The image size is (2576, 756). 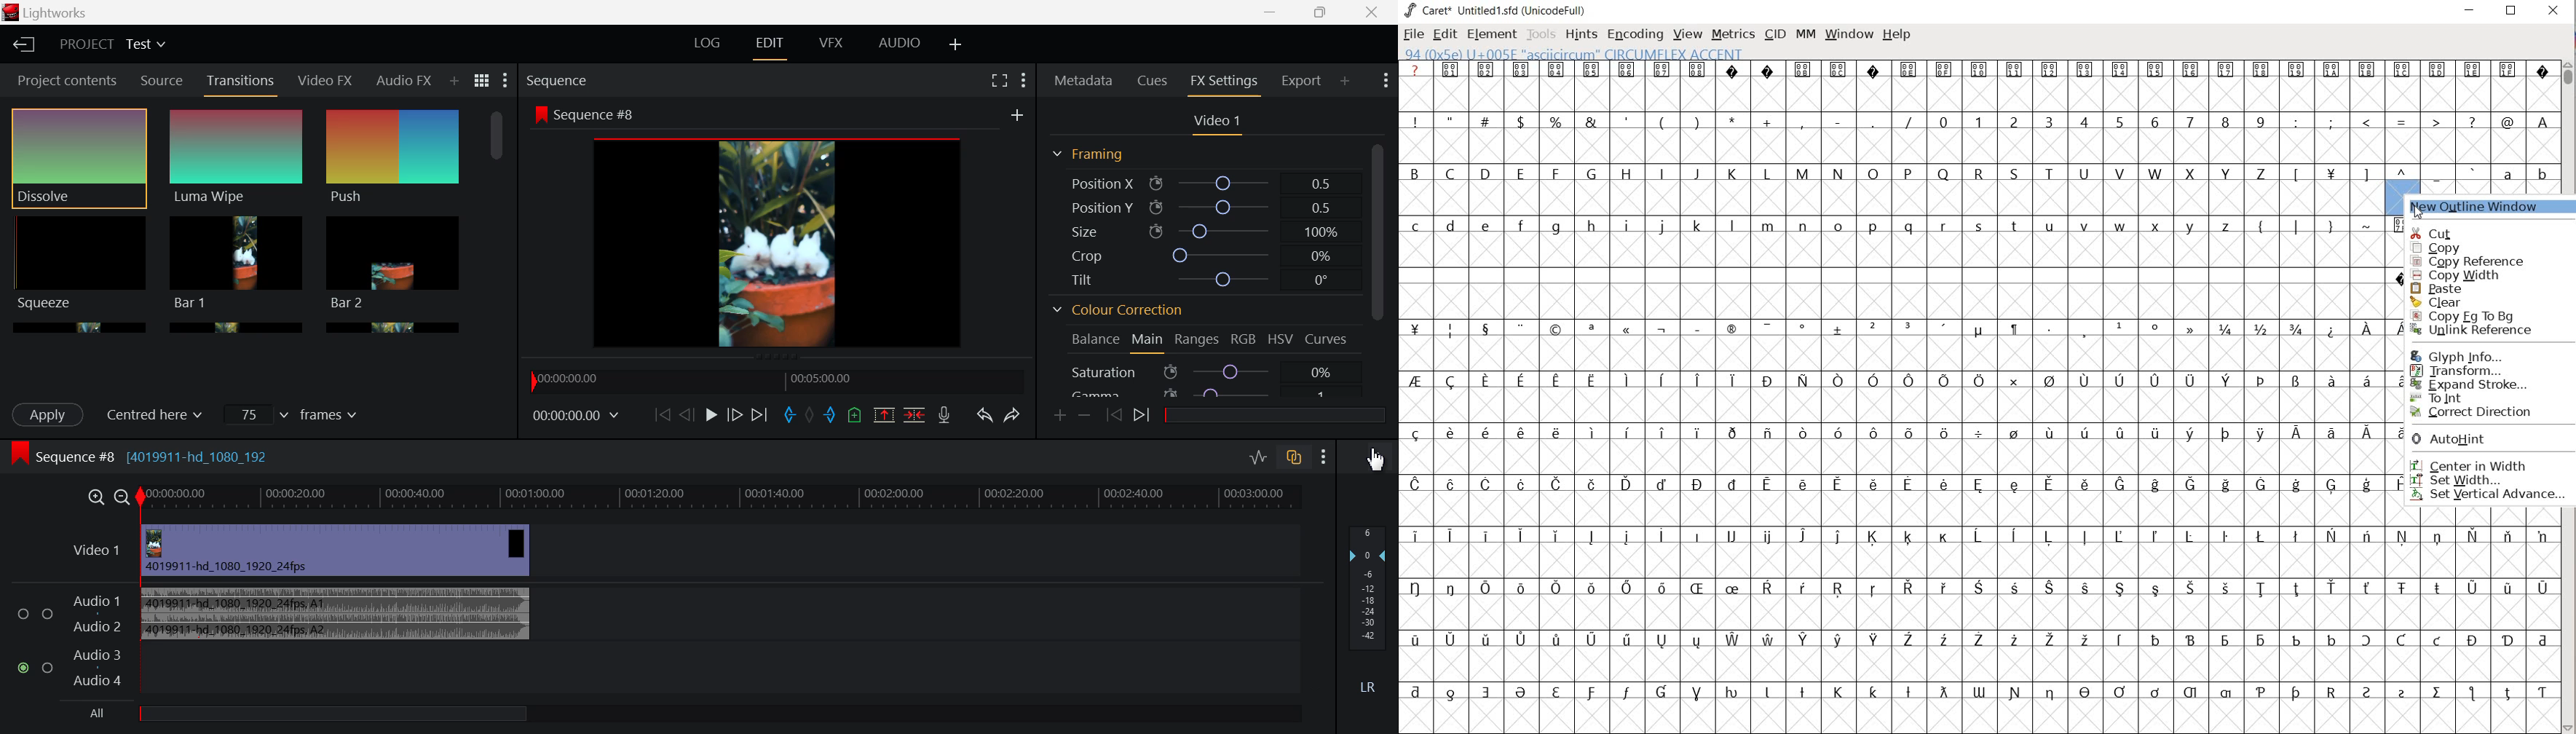 What do you see at coordinates (685, 416) in the screenshot?
I see `Go Back` at bounding box center [685, 416].